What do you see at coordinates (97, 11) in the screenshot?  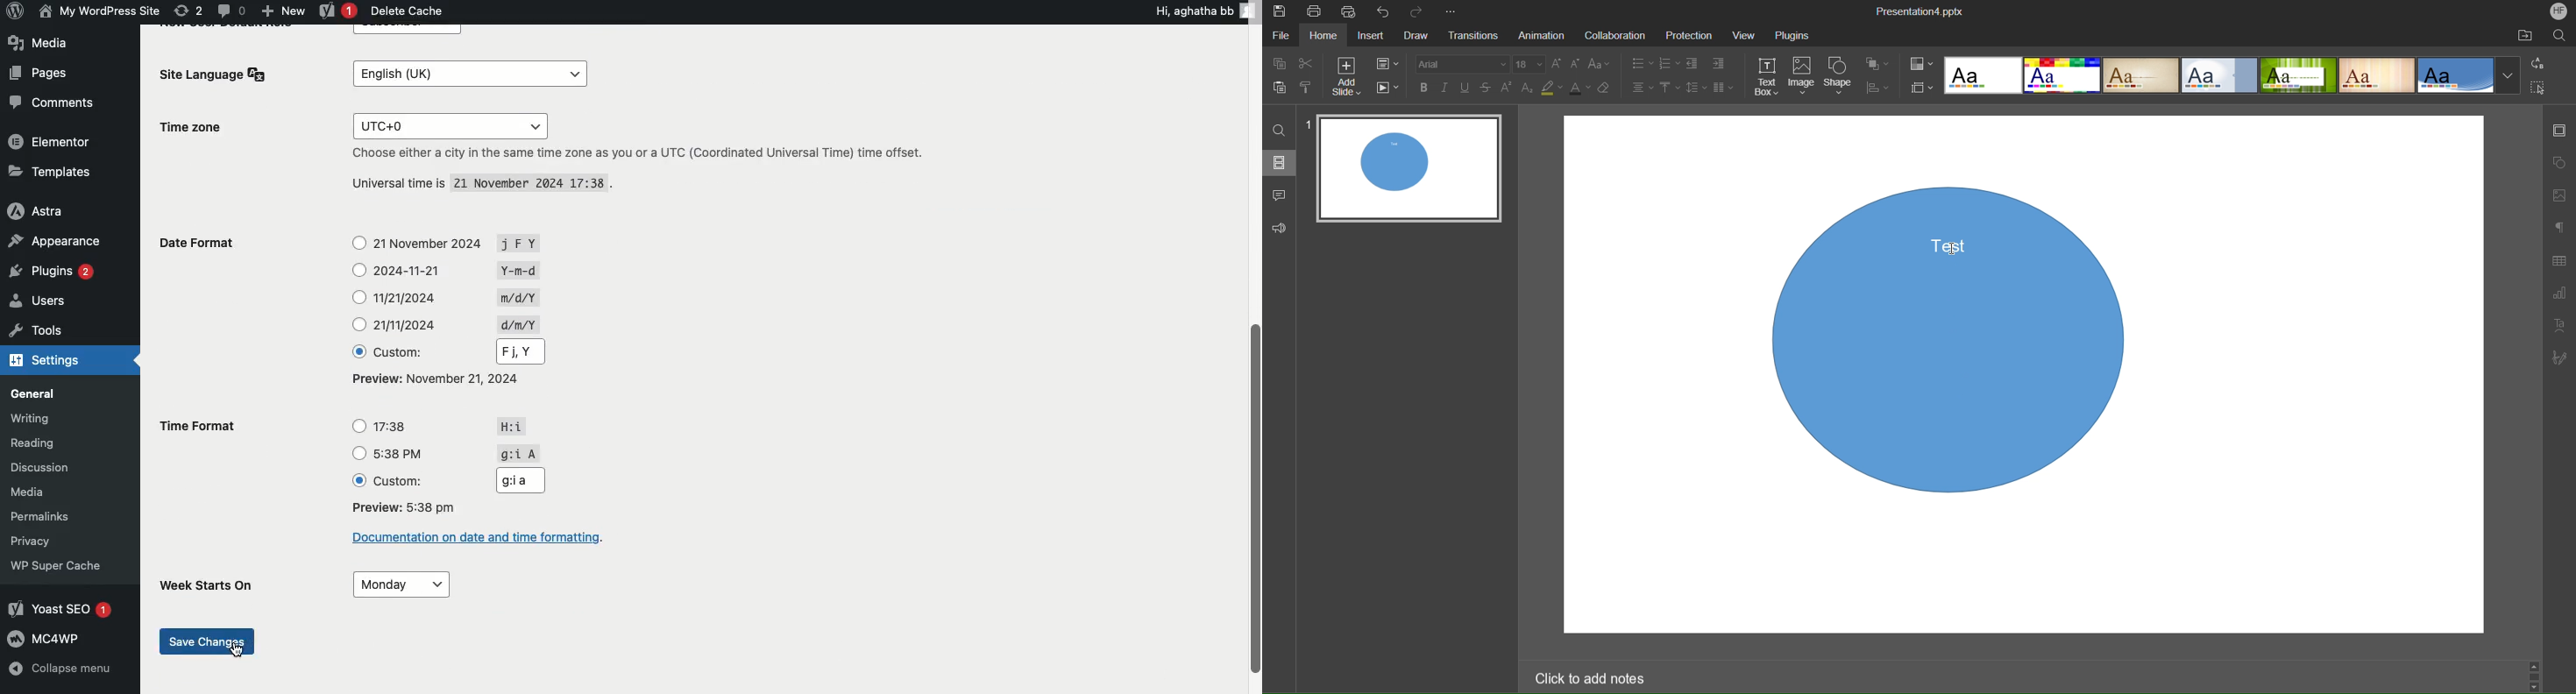 I see `My wordpress site` at bounding box center [97, 11].